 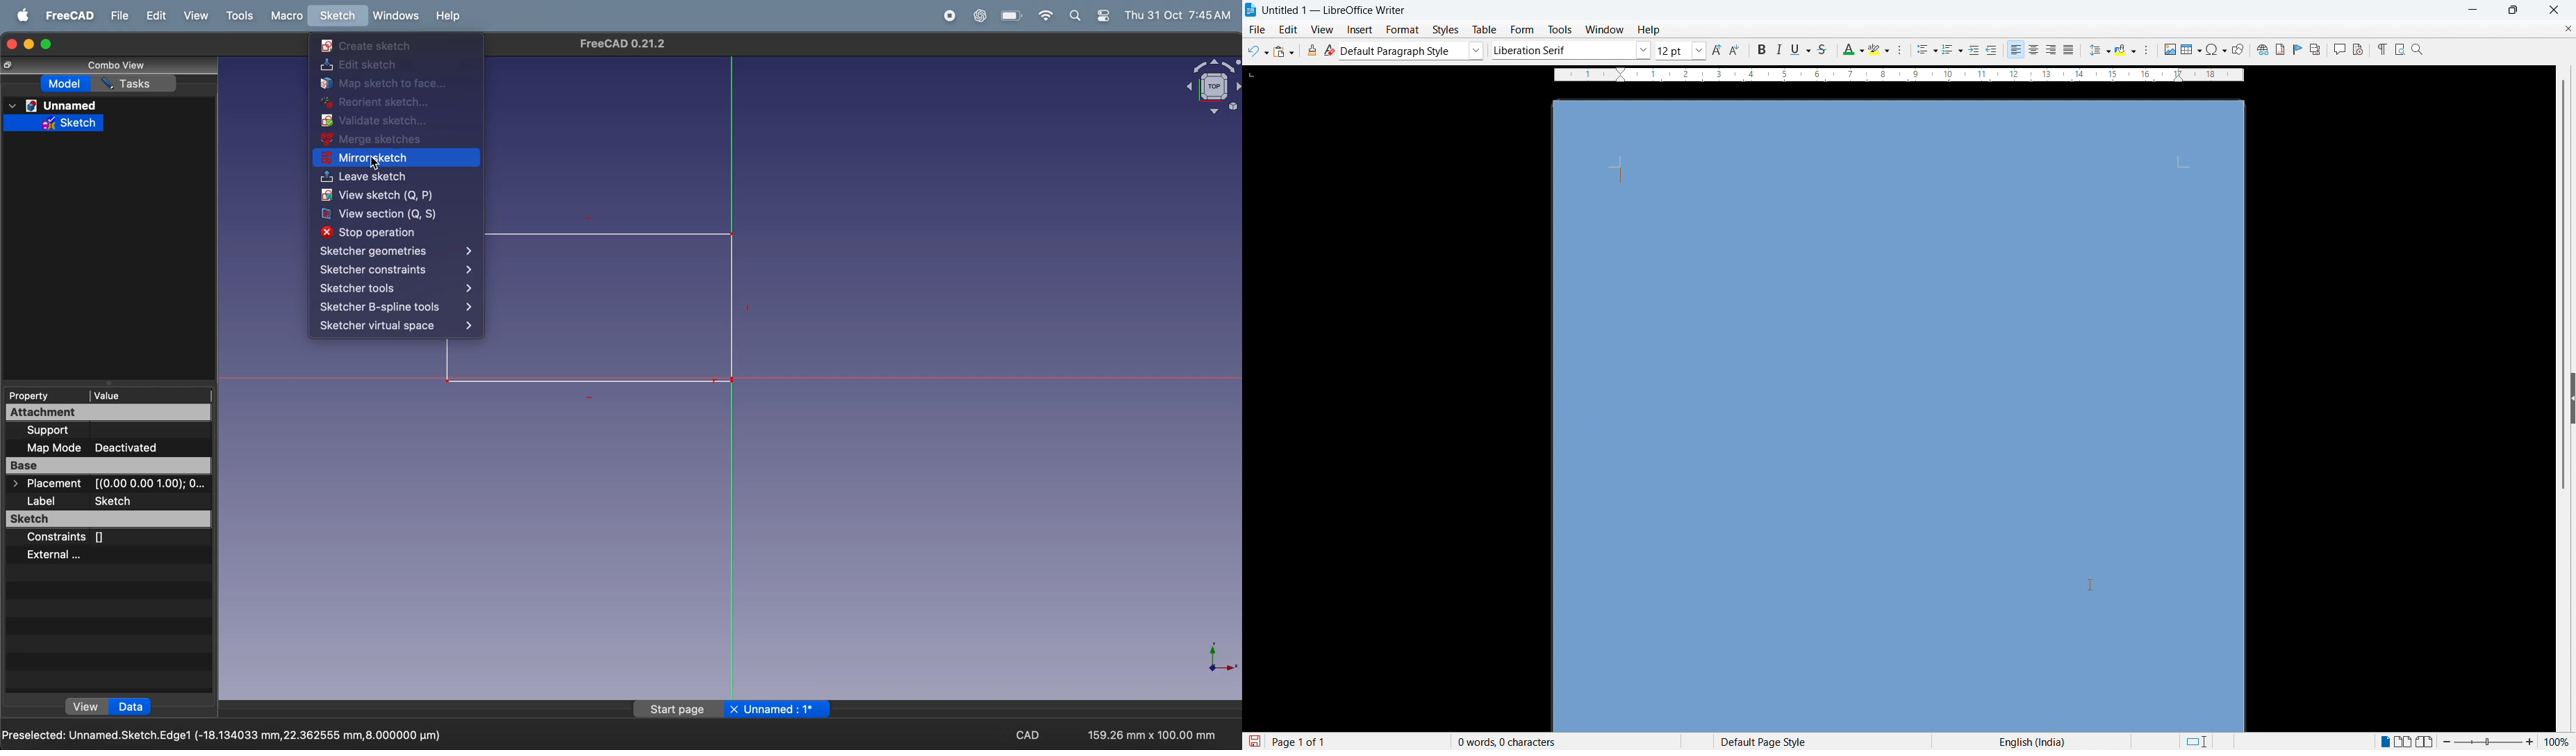 I want to click on marco, so click(x=284, y=17).